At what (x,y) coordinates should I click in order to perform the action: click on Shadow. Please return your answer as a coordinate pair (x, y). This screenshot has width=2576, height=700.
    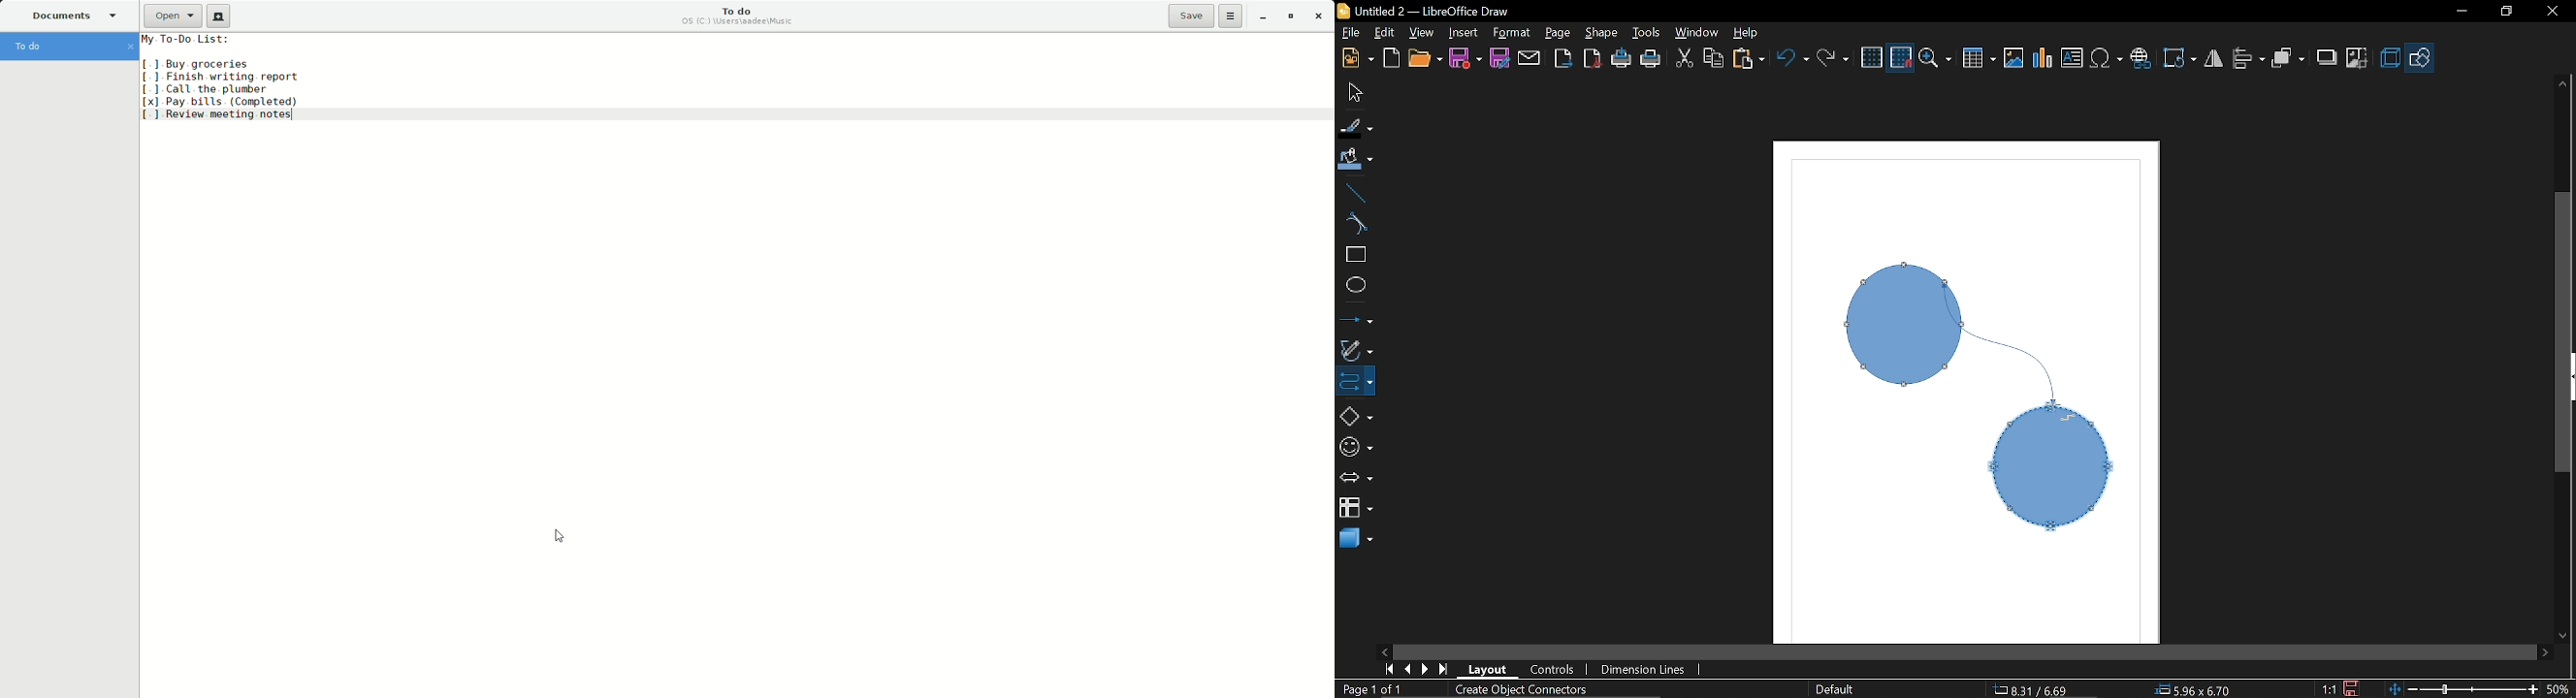
    Looking at the image, I should click on (2326, 58).